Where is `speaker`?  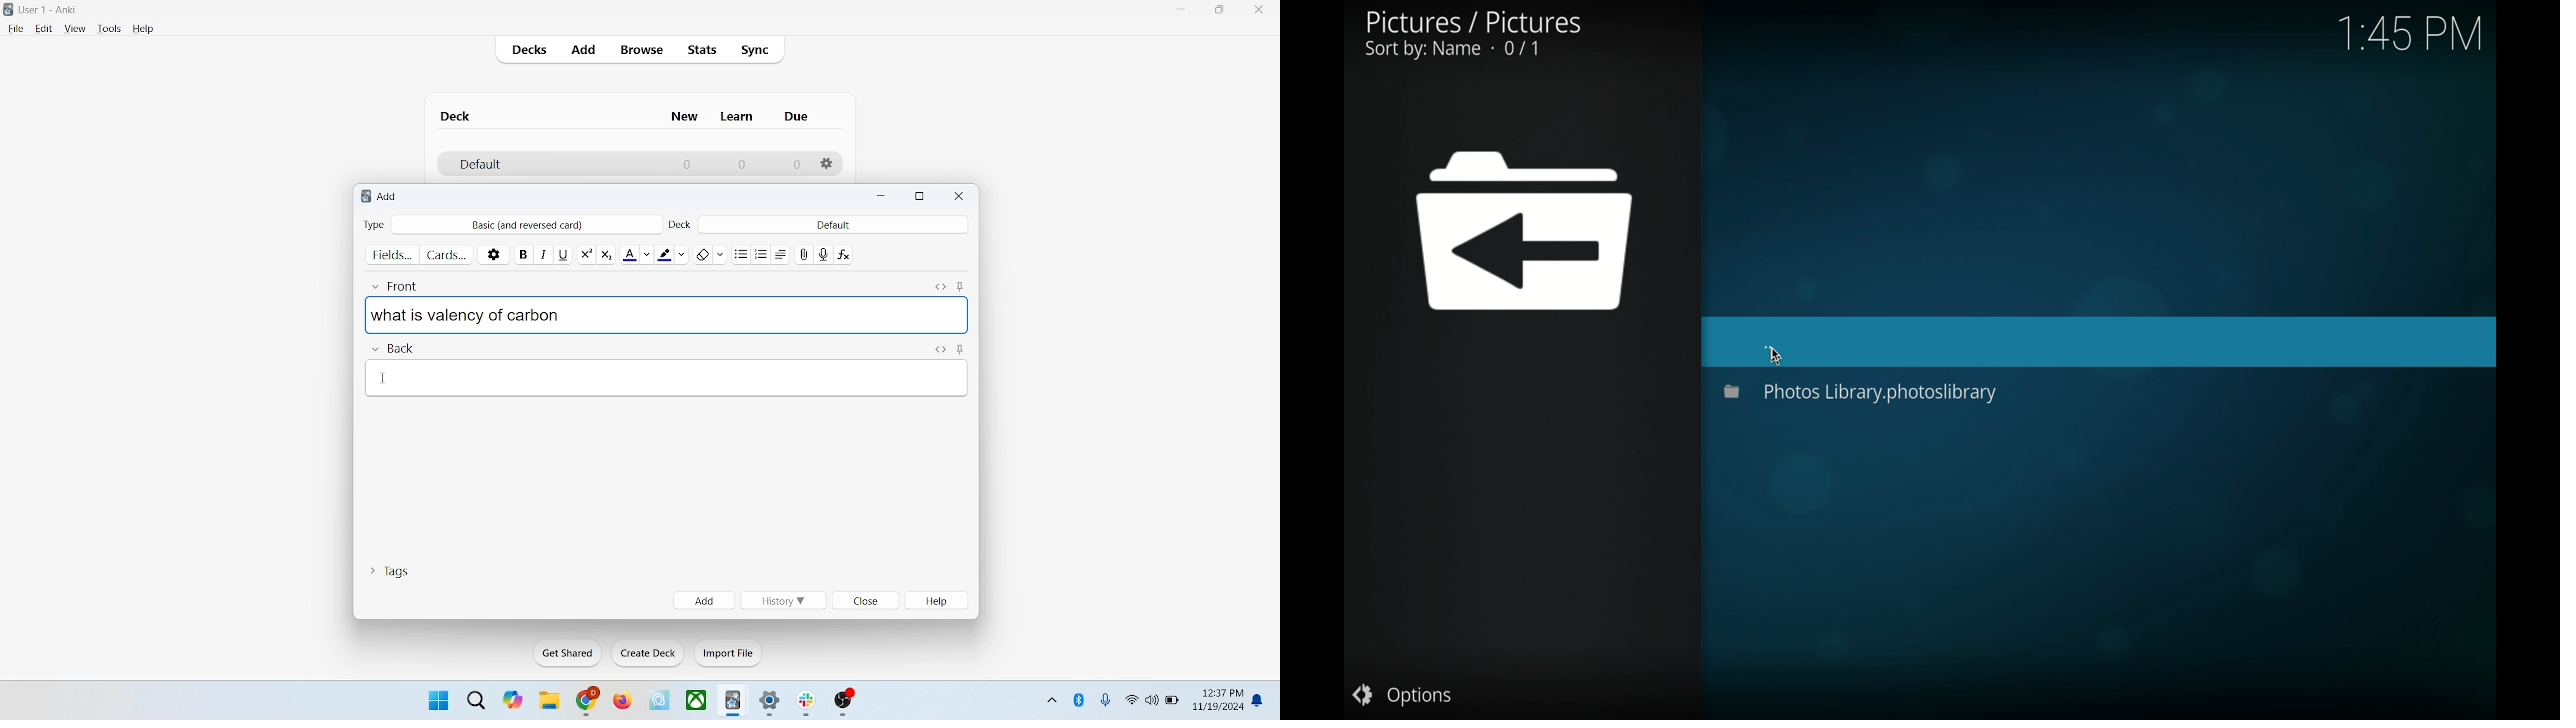 speaker is located at coordinates (1152, 699).